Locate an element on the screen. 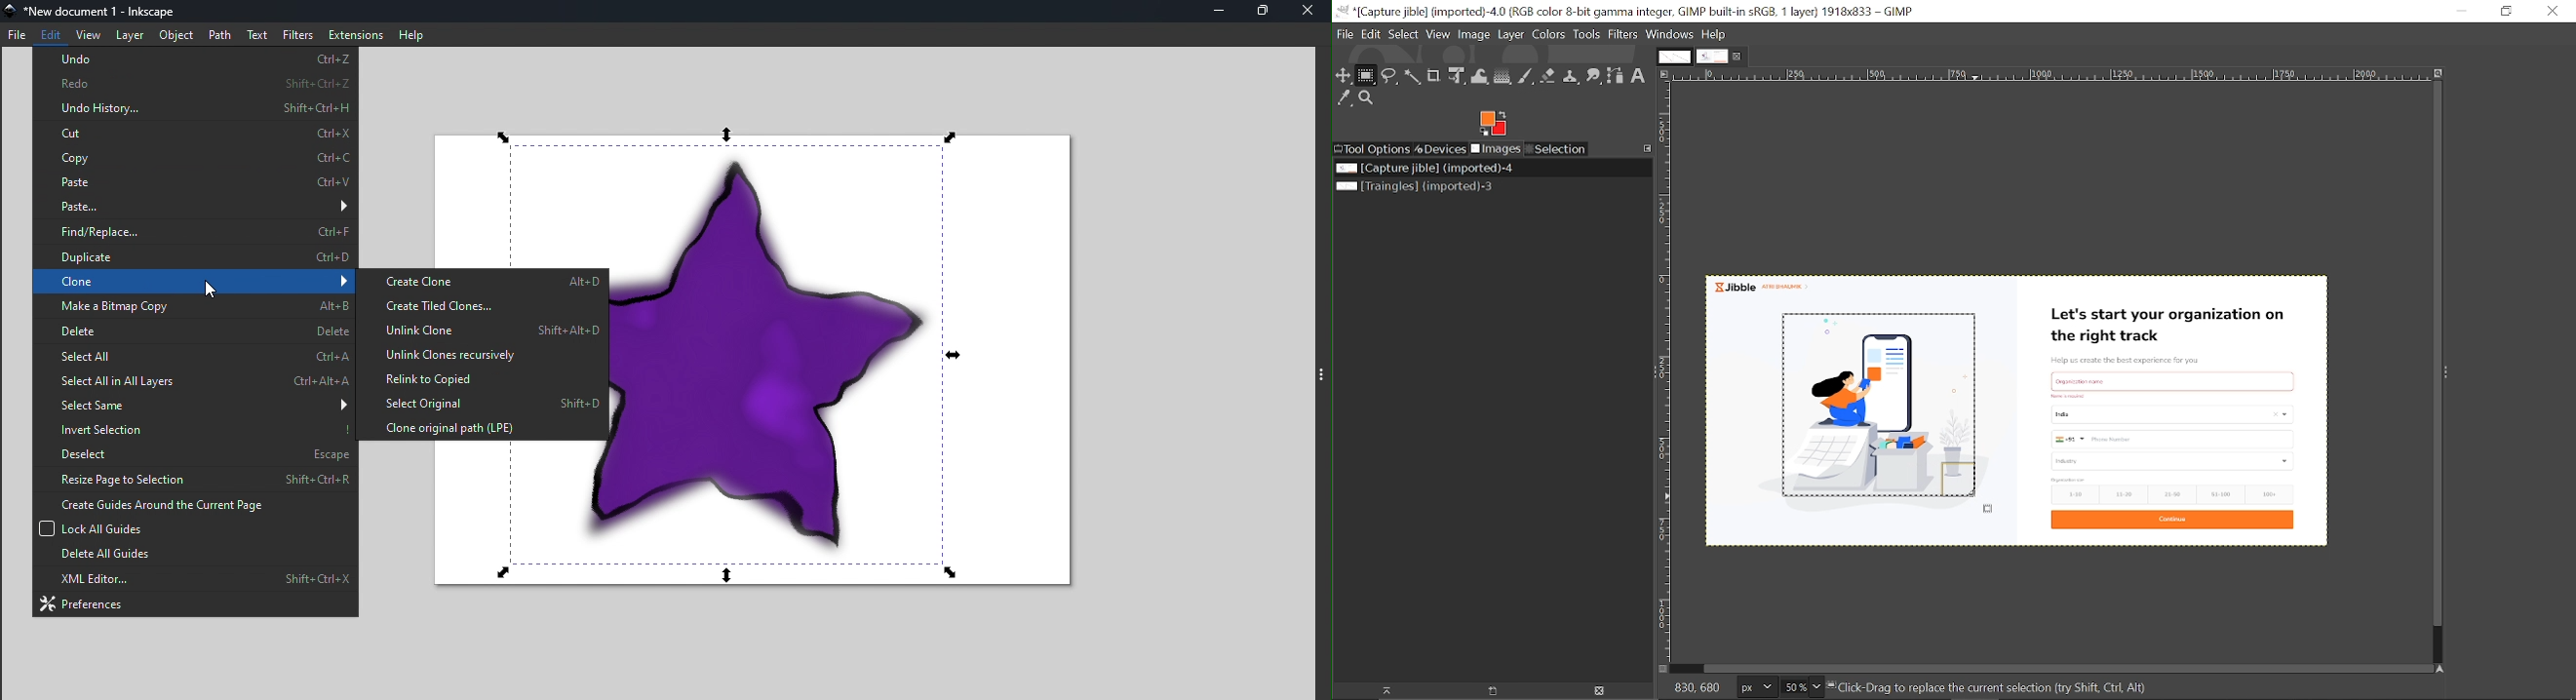 The width and height of the screenshot is (2576, 700). Current tab is located at coordinates (1713, 56).